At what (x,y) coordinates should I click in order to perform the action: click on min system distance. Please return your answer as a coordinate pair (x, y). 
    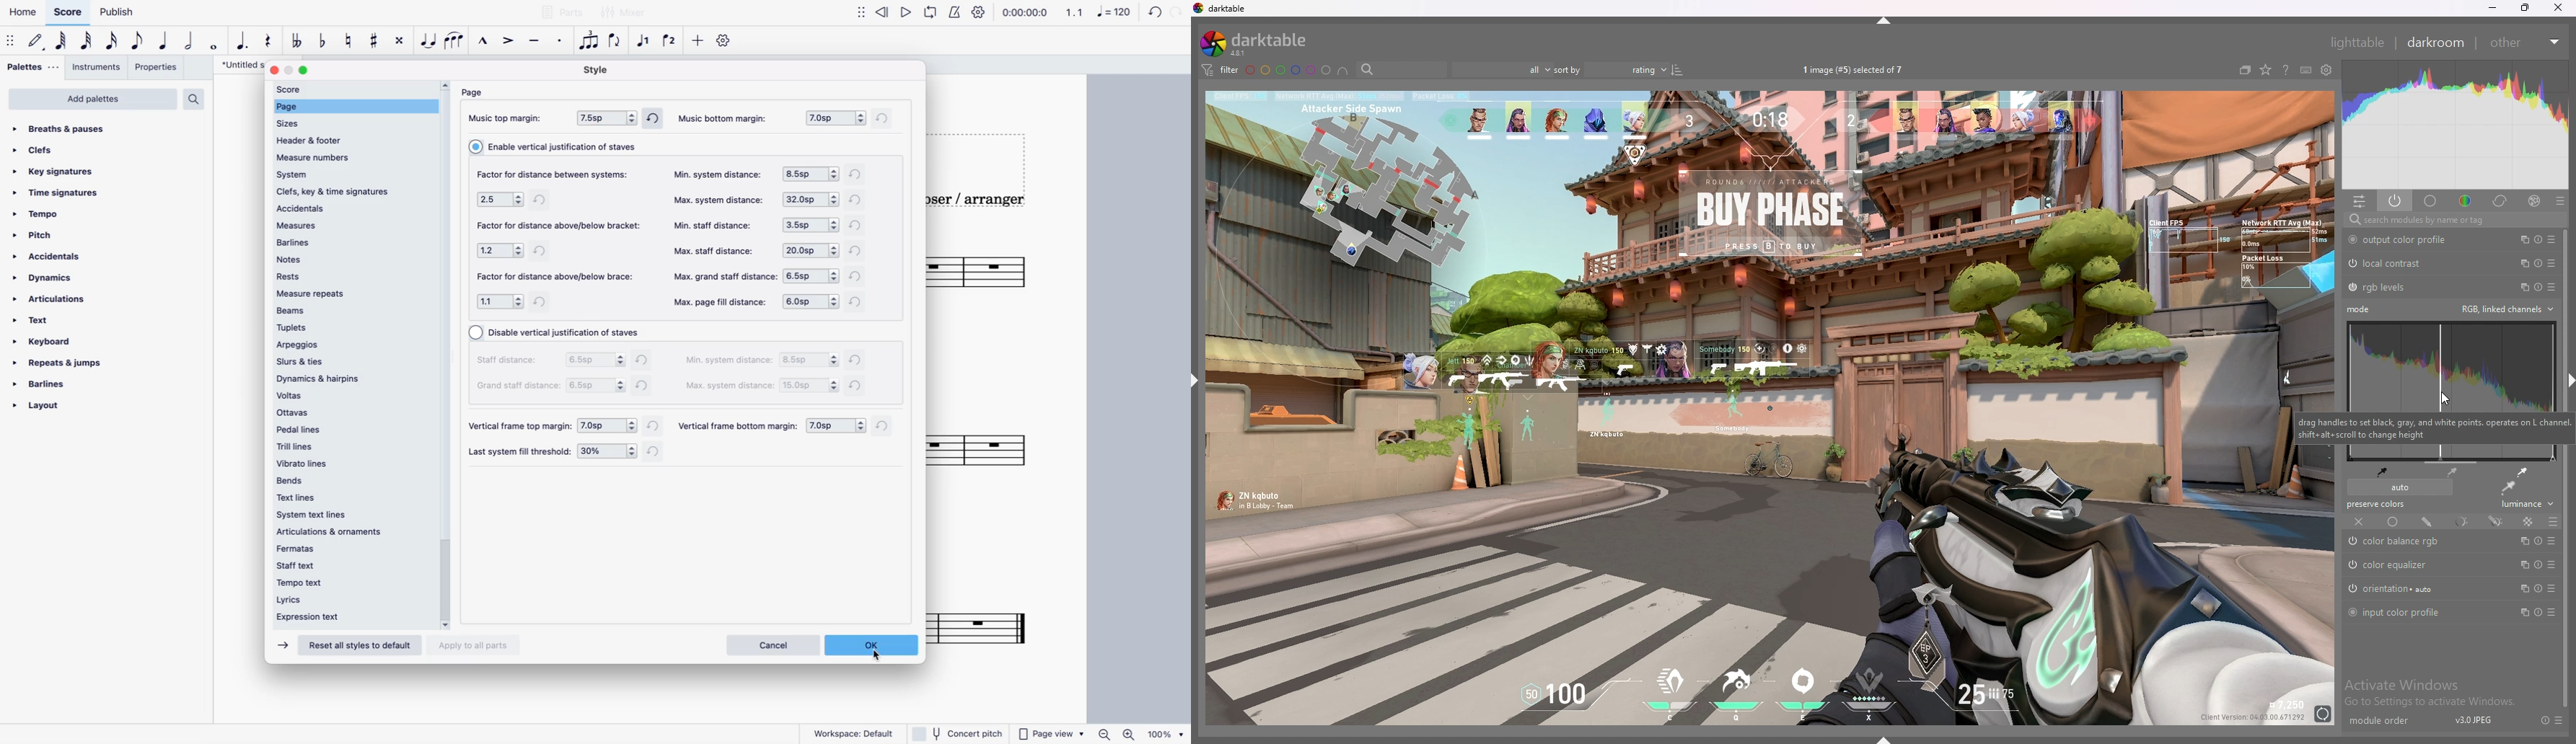
    Looking at the image, I should click on (729, 361).